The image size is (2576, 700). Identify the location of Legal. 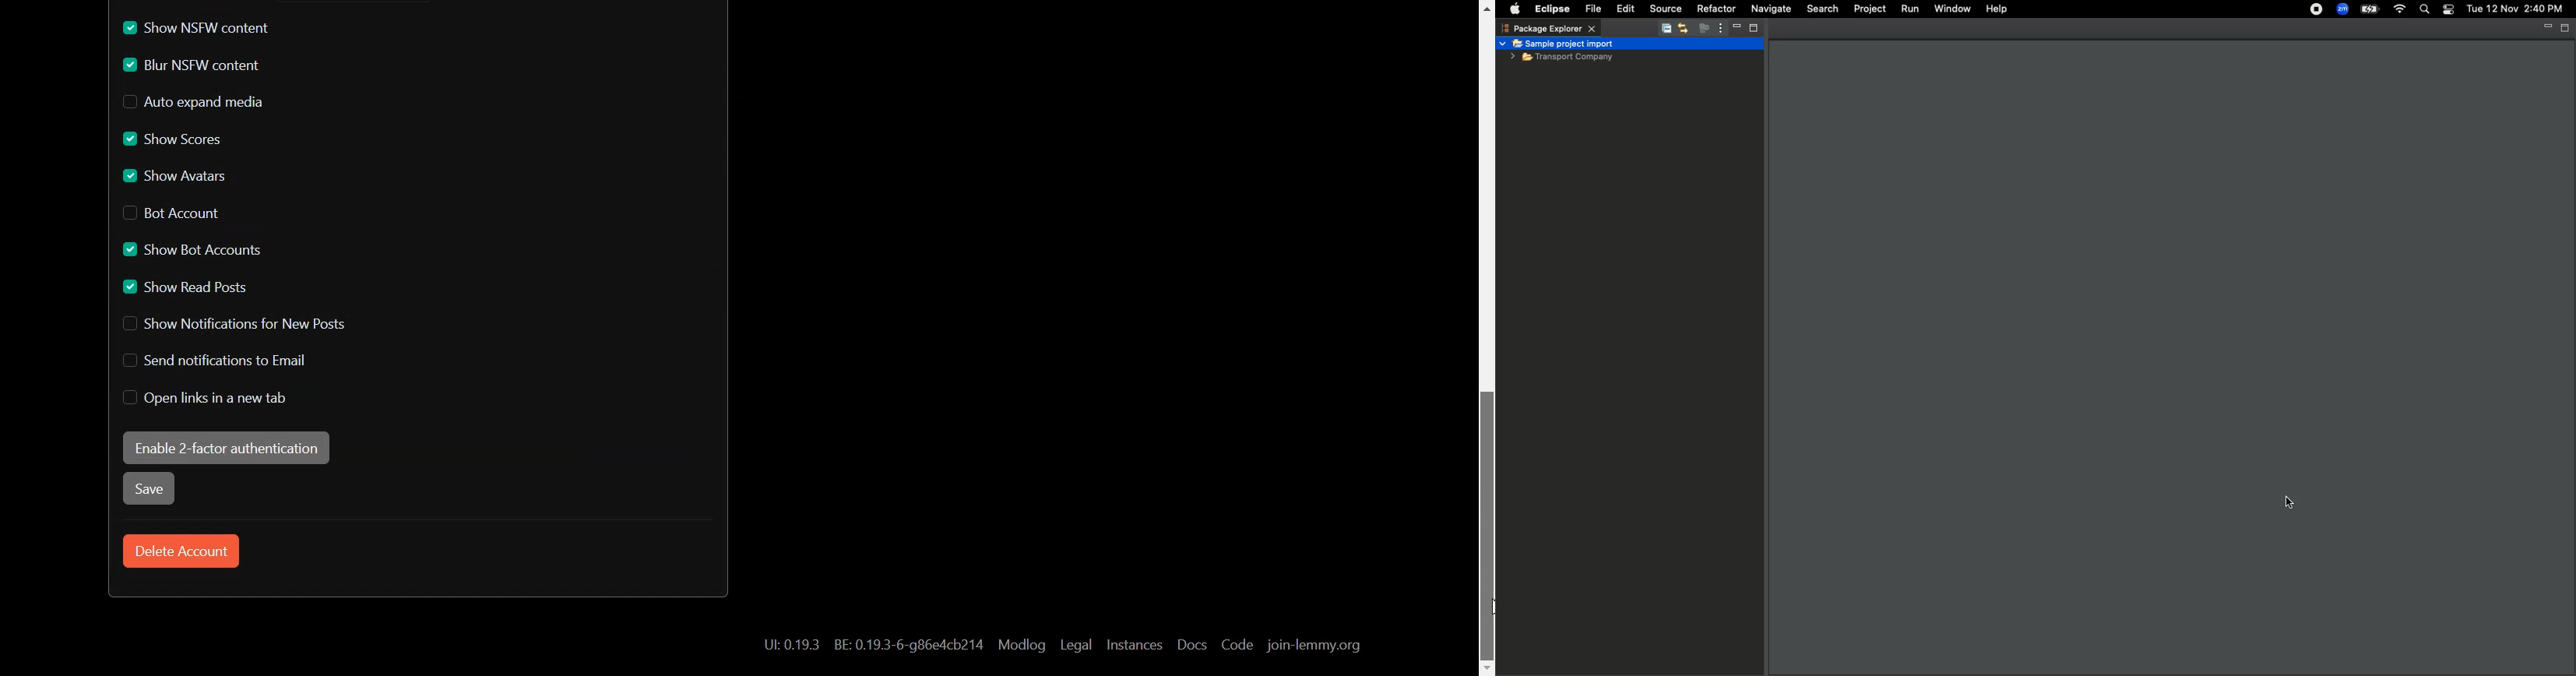
(1076, 645).